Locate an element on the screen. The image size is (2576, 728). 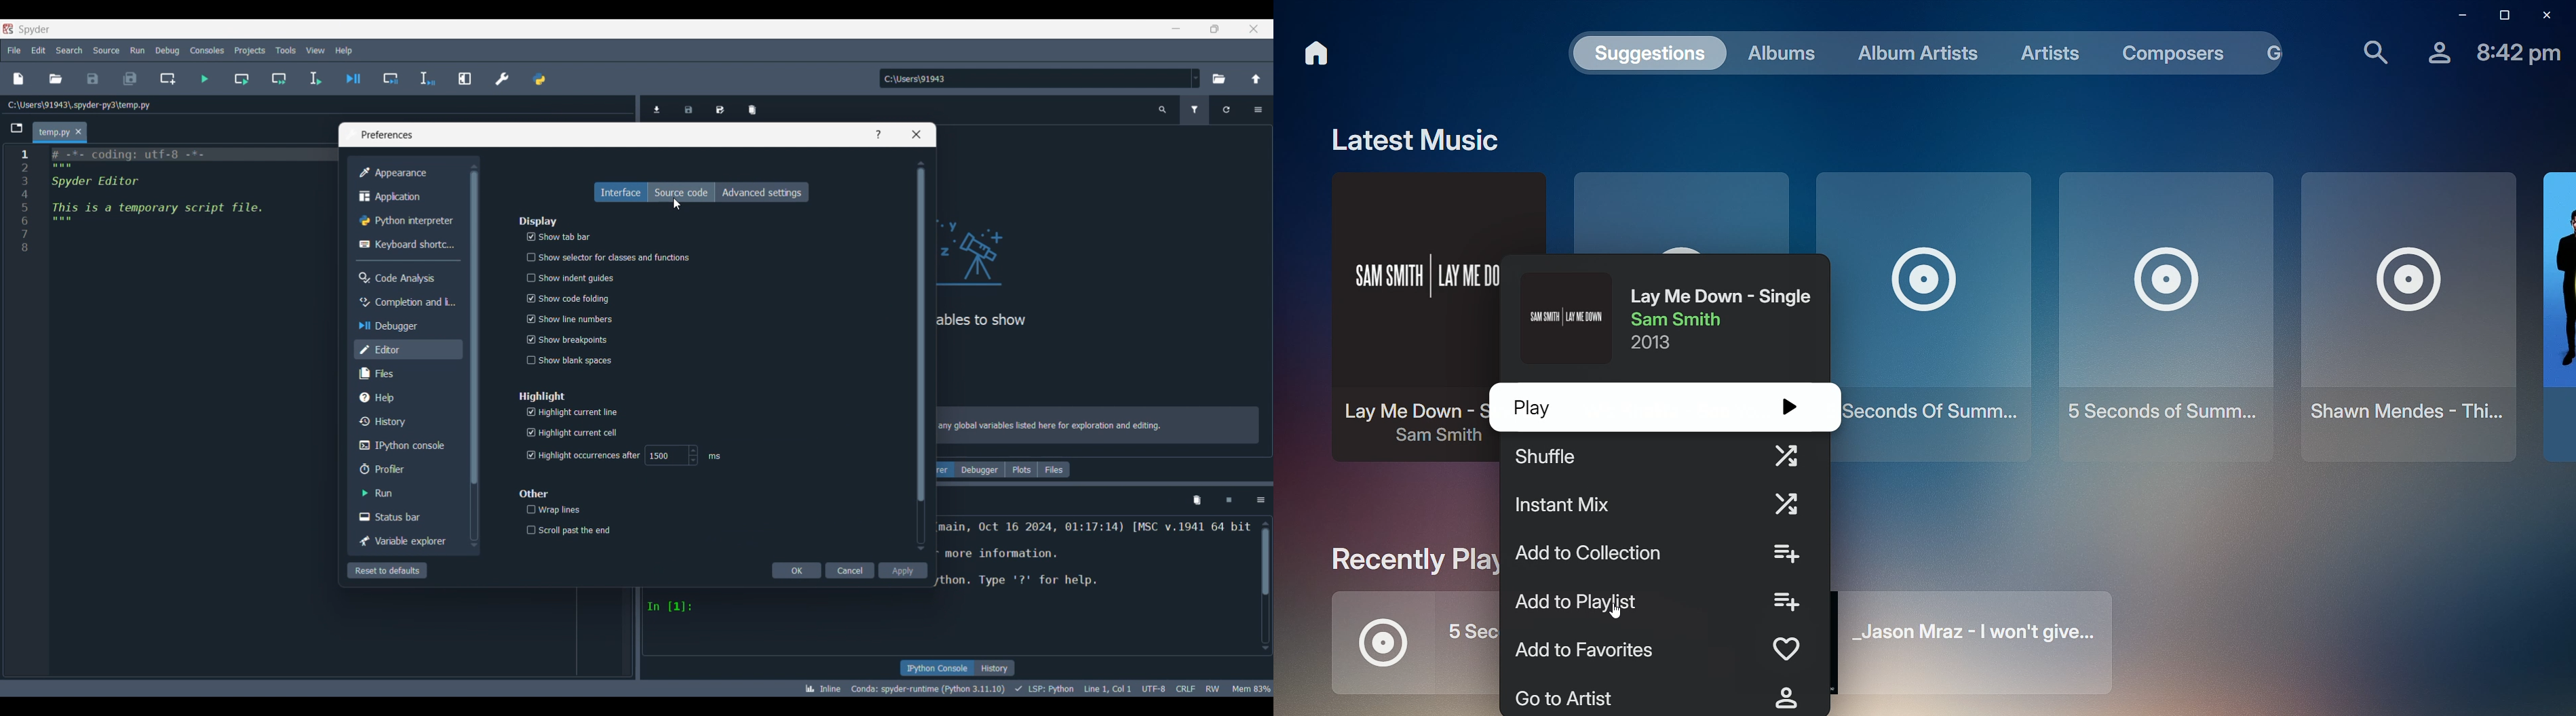
Debugger is located at coordinates (407, 326).